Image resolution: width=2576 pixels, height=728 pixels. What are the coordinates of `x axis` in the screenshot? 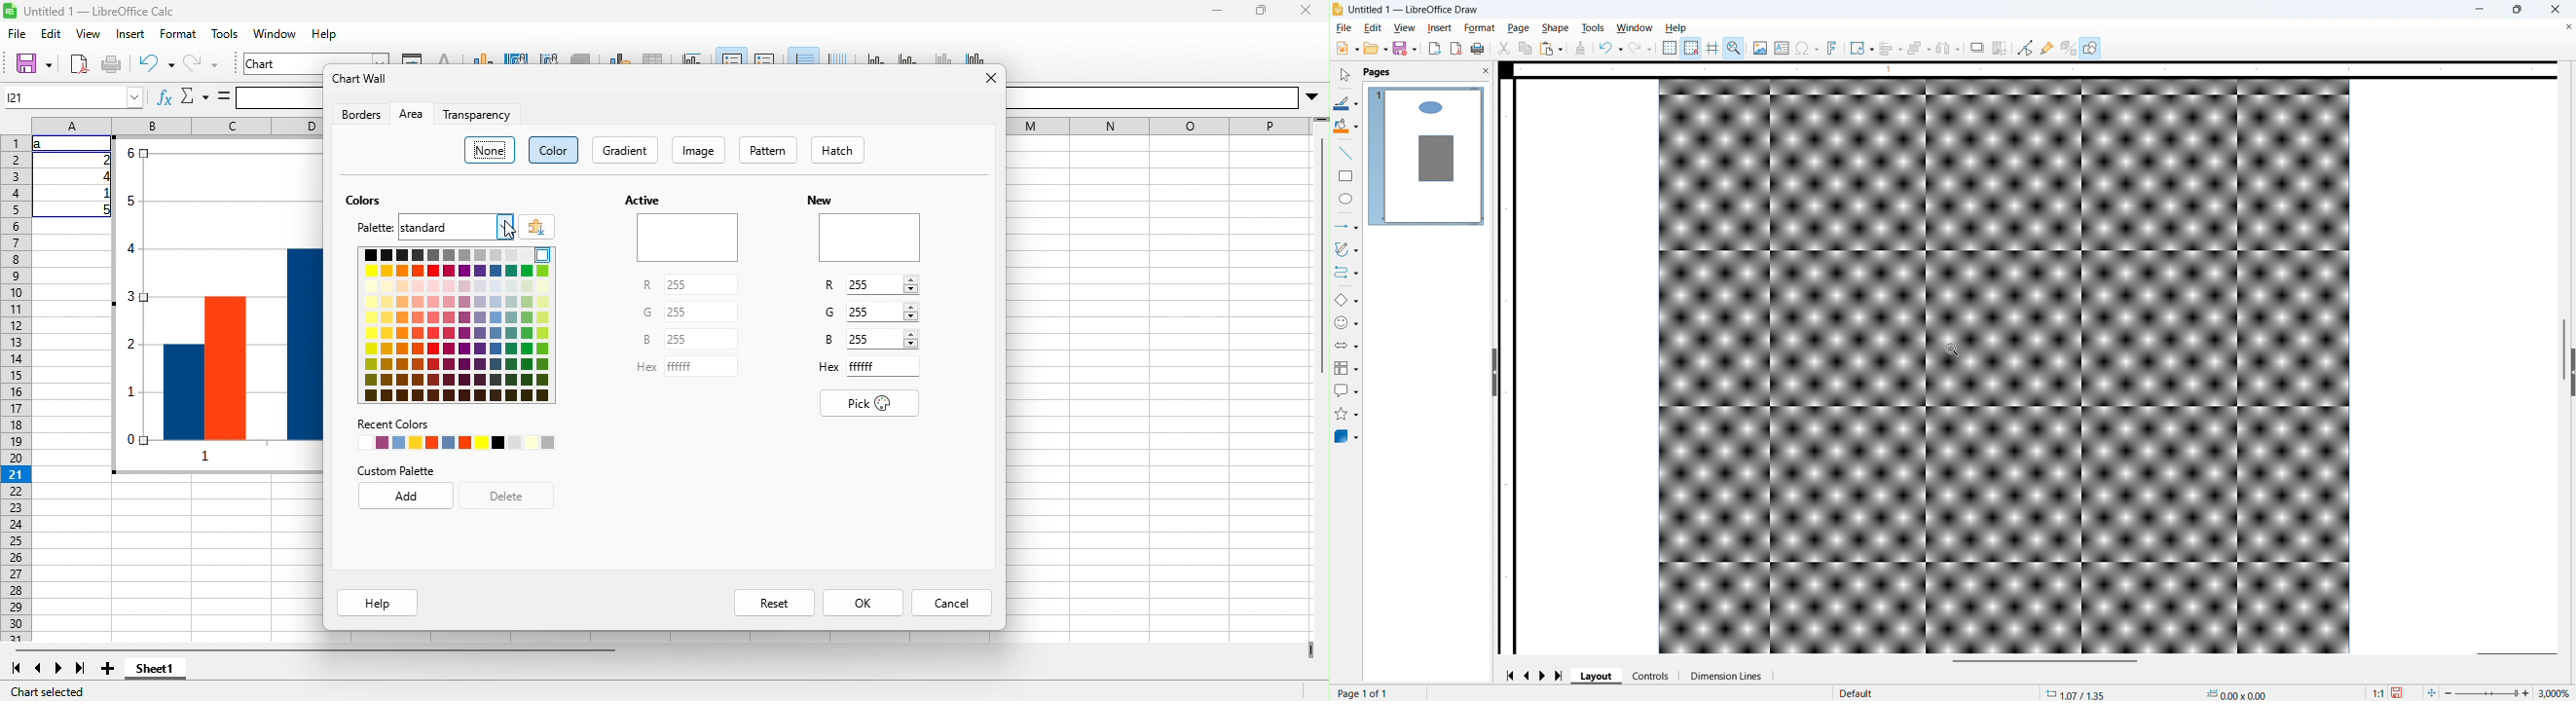 It's located at (877, 56).